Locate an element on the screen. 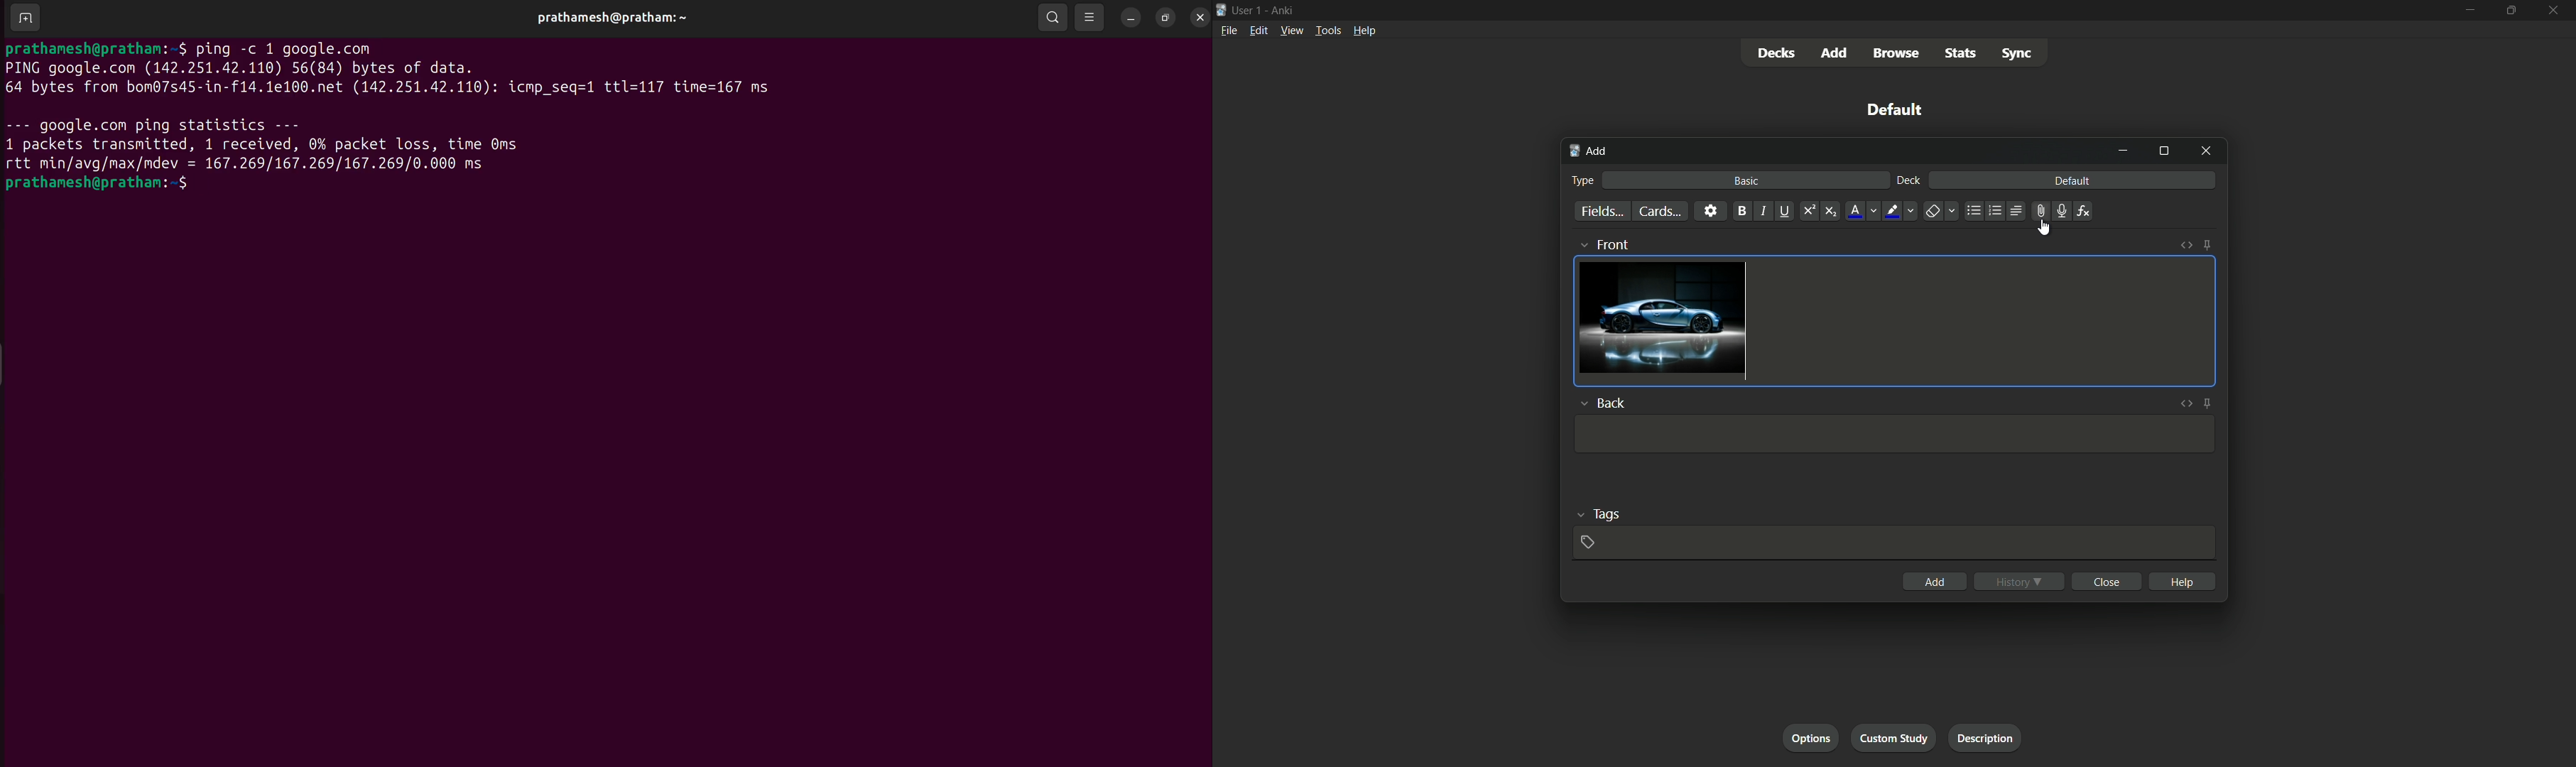  supercript is located at coordinates (1811, 210).